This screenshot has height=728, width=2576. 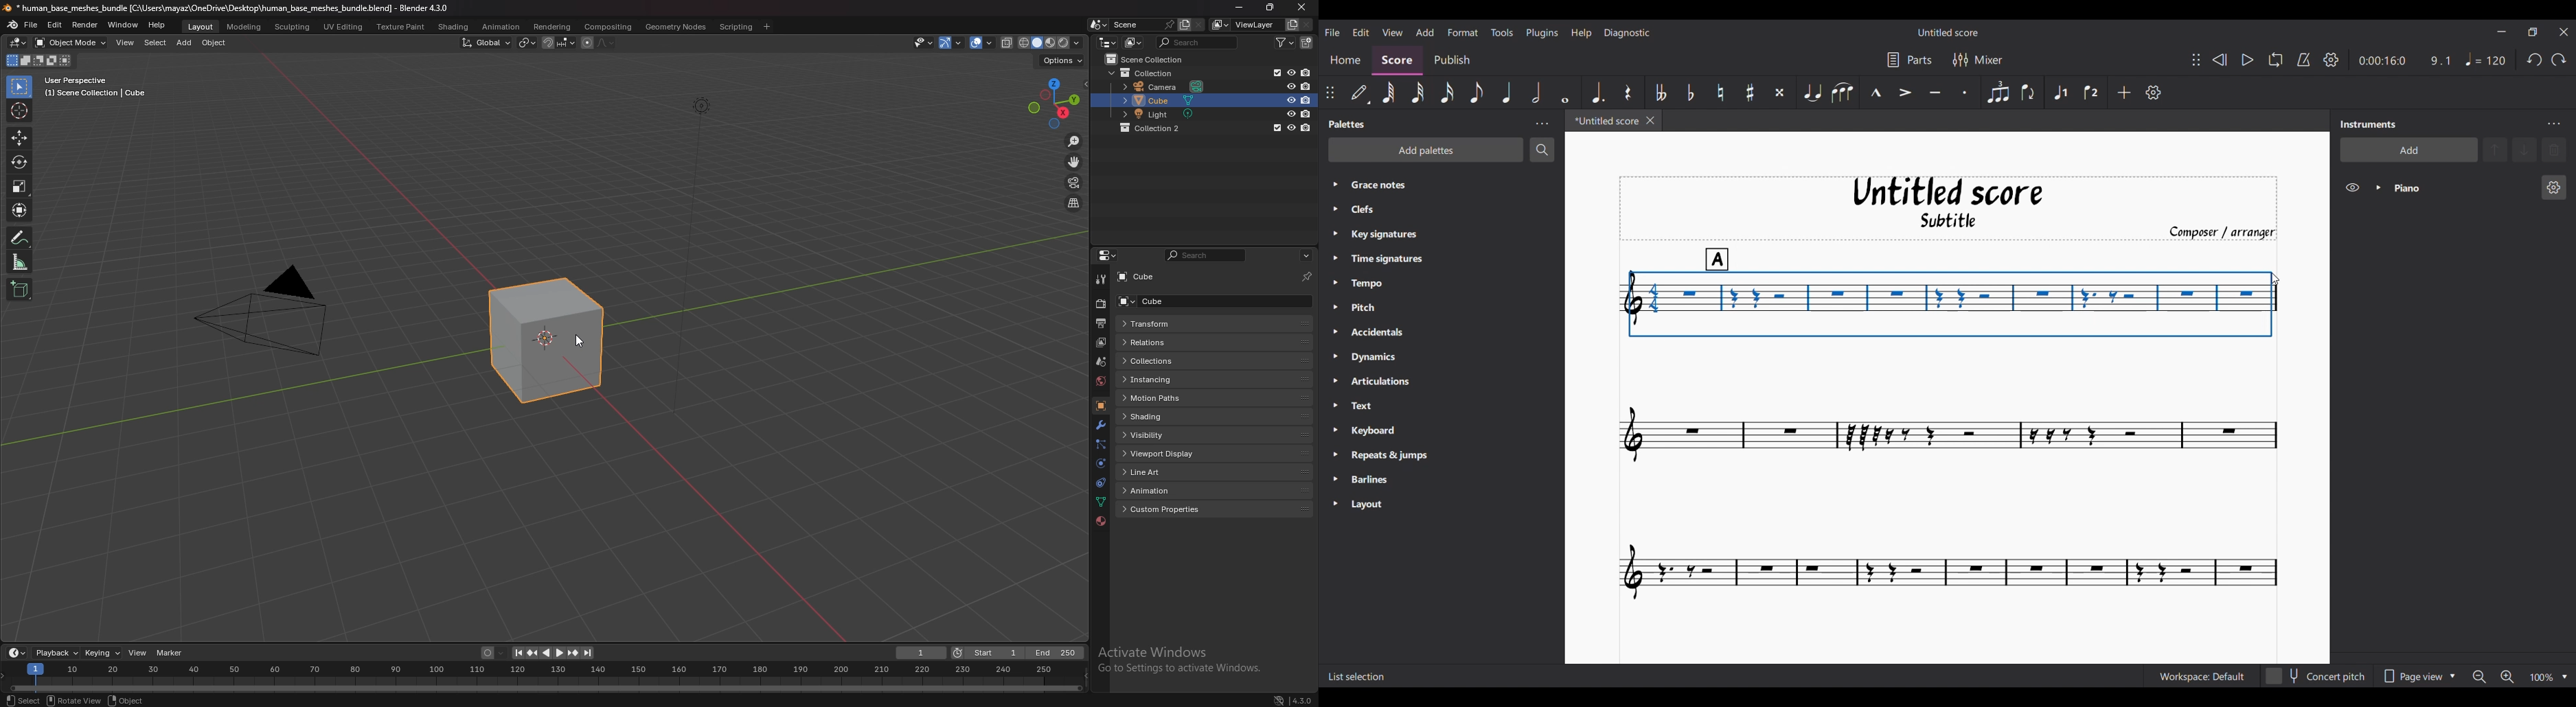 I want to click on collections, so click(x=1168, y=361).